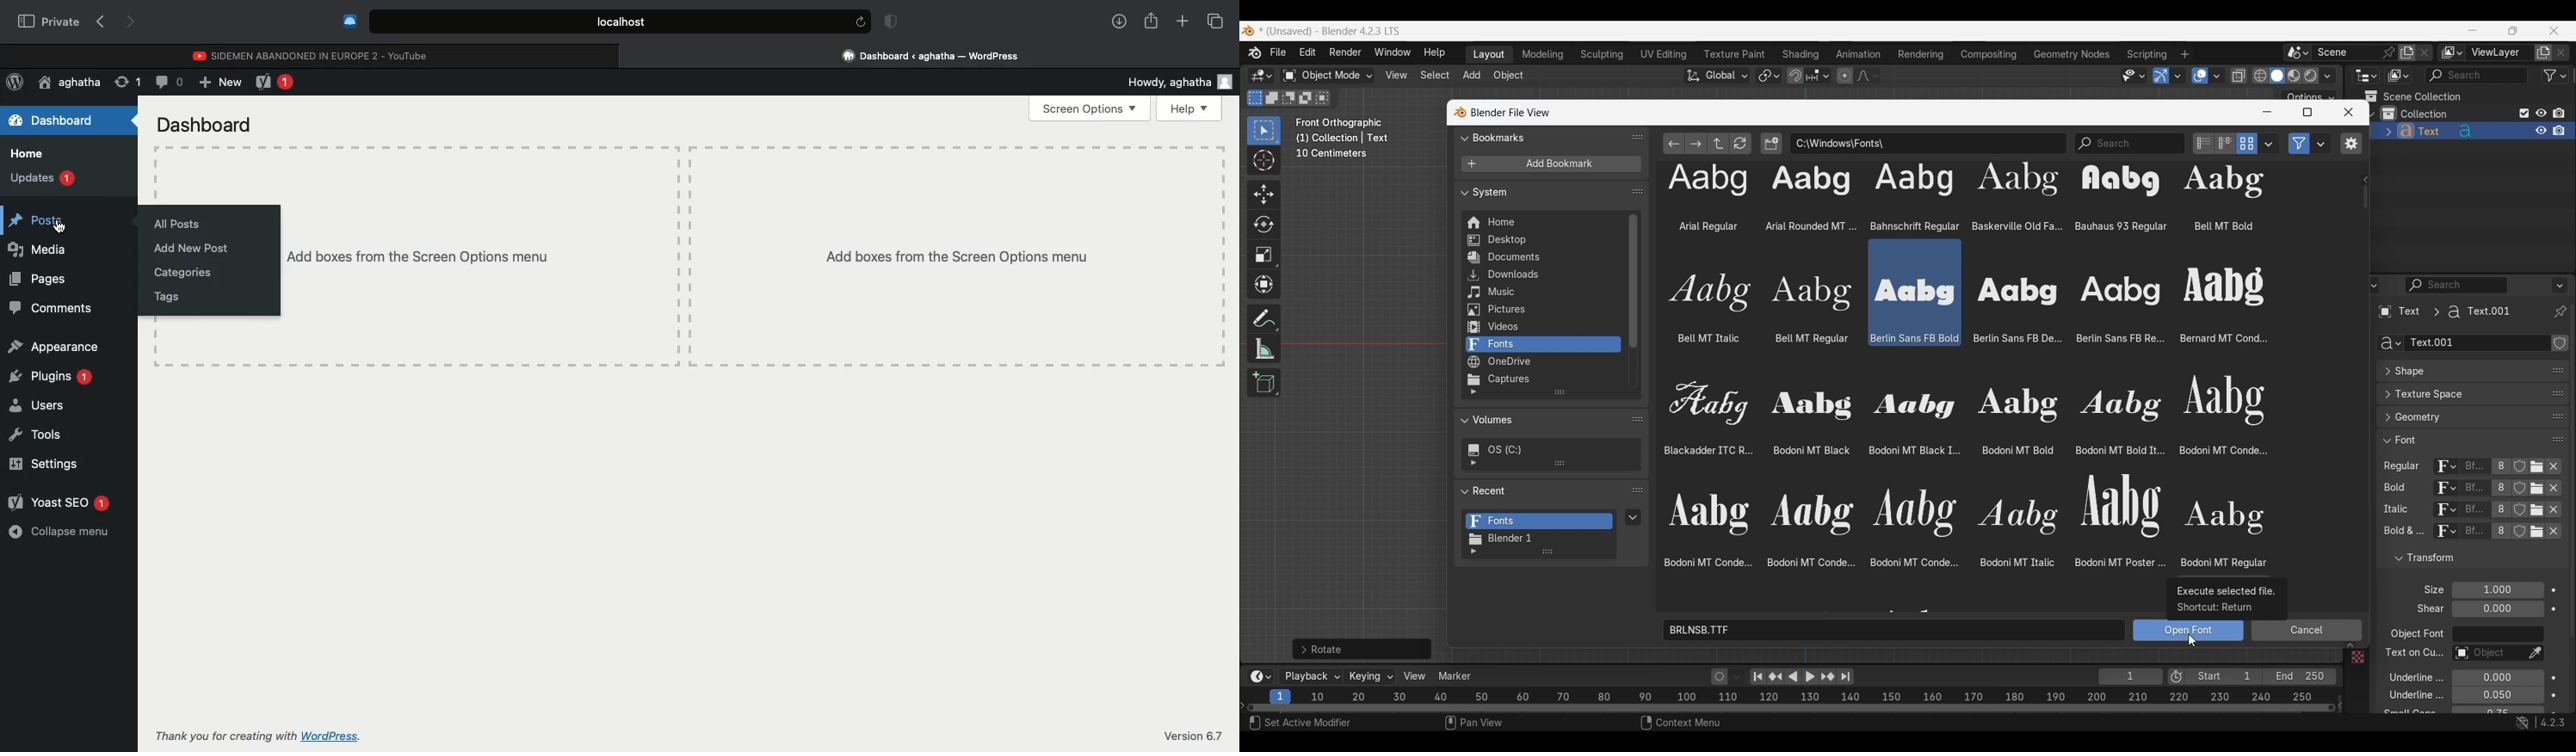 The height and width of the screenshot is (756, 2576). Describe the element at coordinates (2453, 52) in the screenshot. I see `The active workspace view layer showing in the window` at that location.